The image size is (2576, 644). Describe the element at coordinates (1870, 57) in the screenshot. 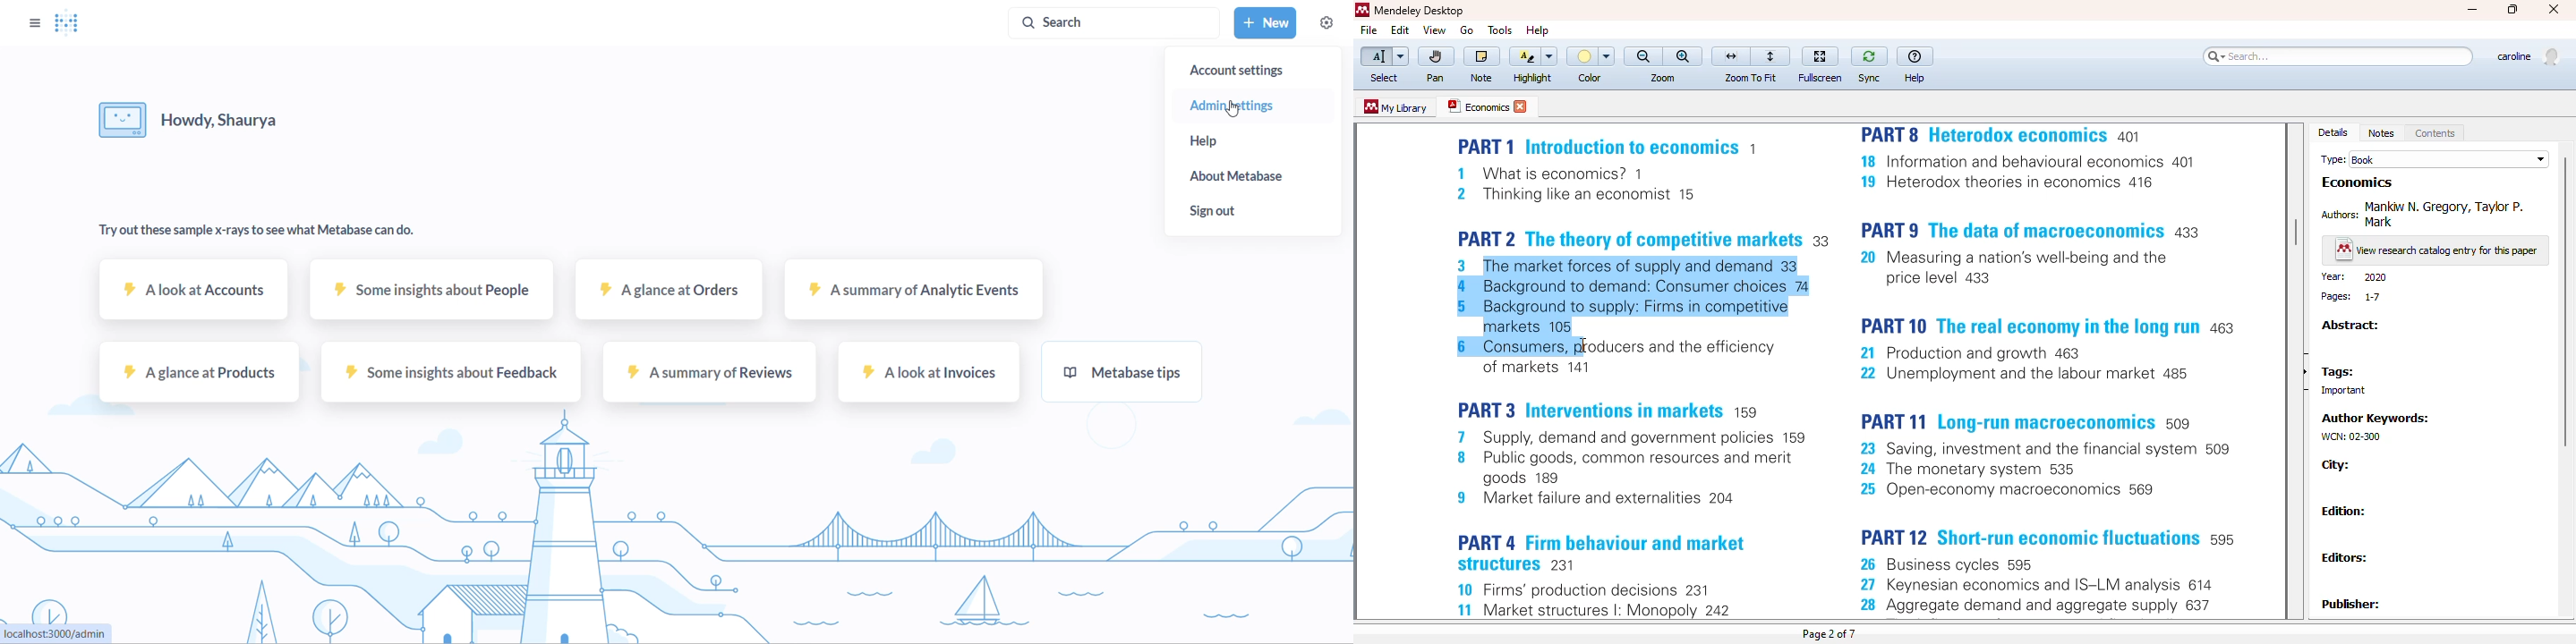

I see `sync` at that location.